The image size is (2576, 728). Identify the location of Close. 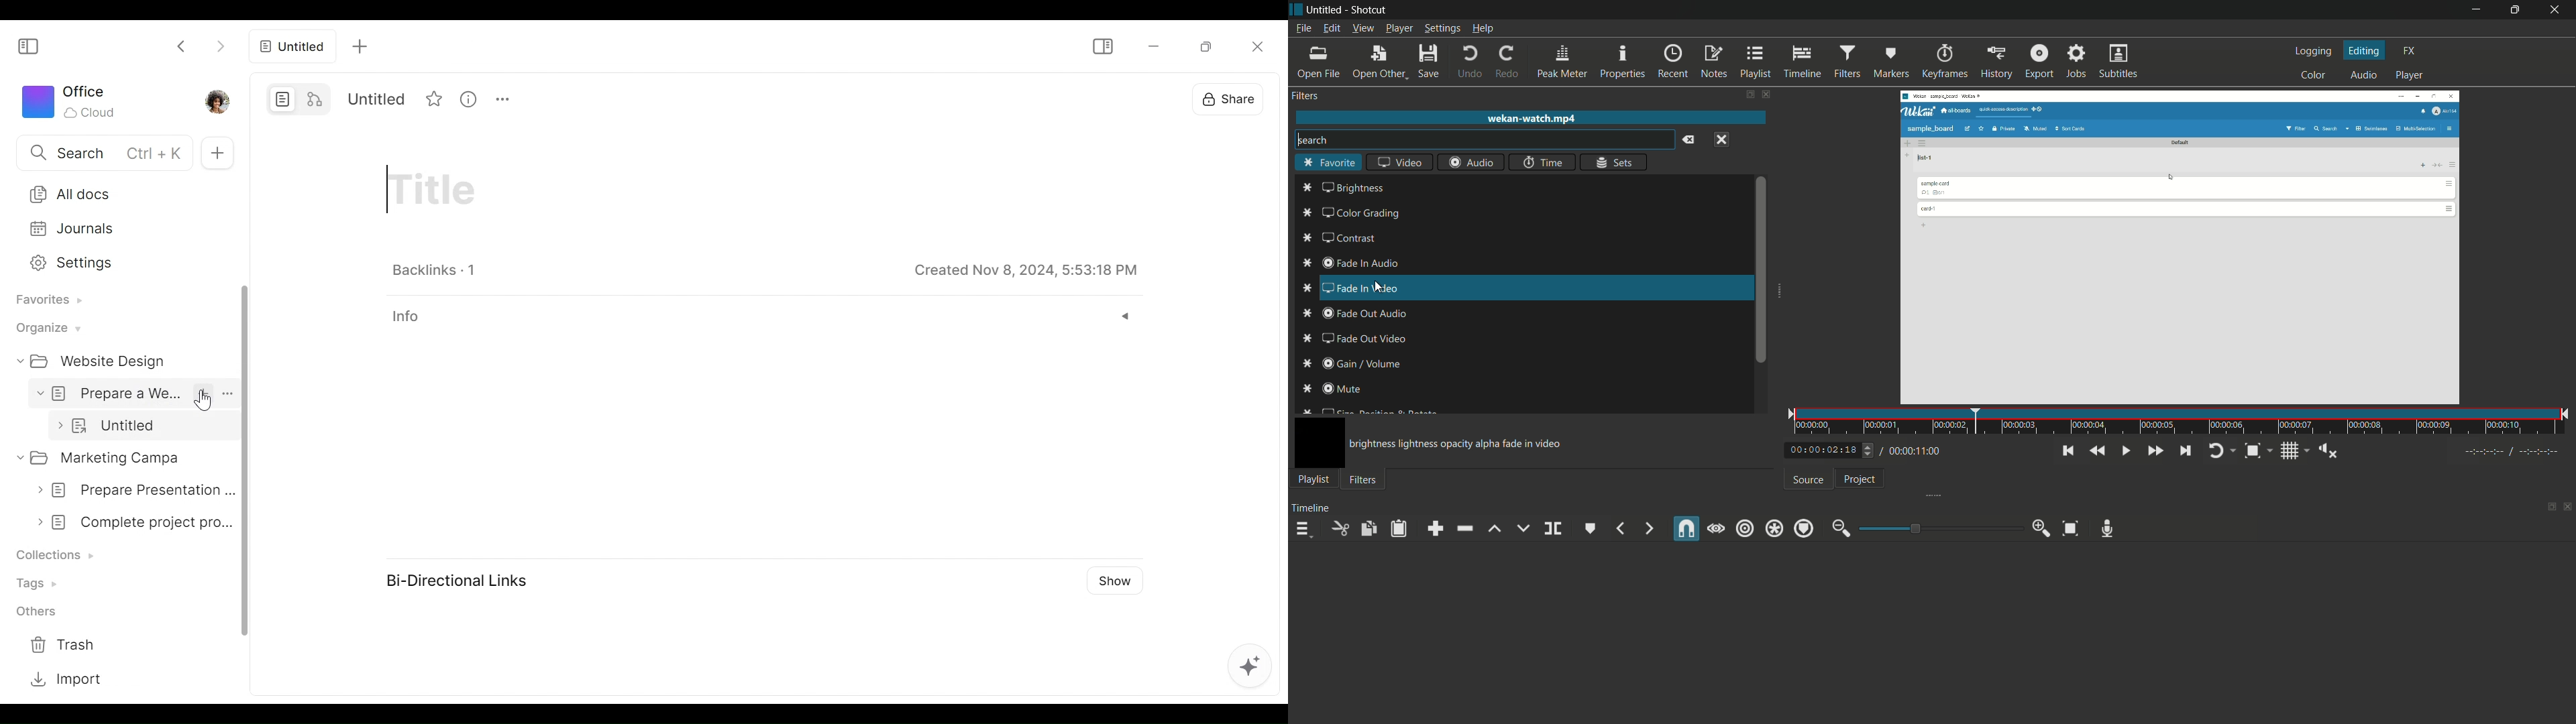
(1255, 46).